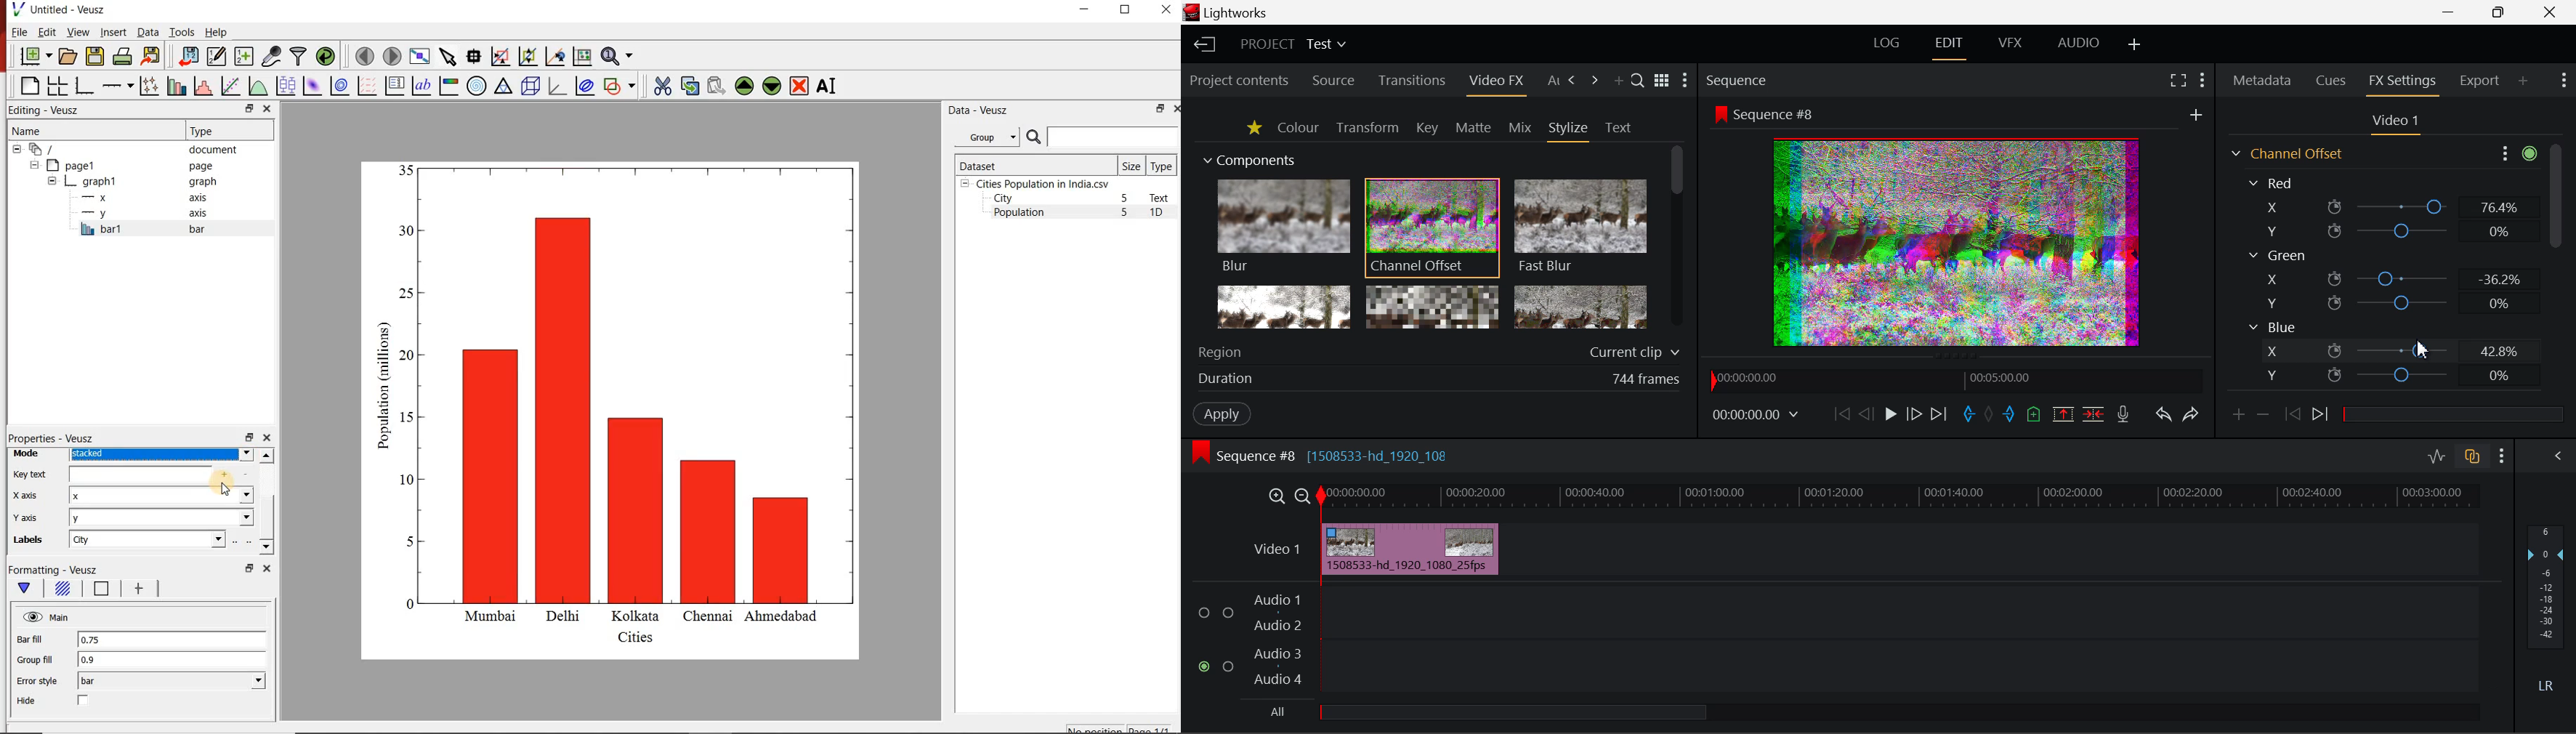  I want to click on Blue X, so click(2393, 350).